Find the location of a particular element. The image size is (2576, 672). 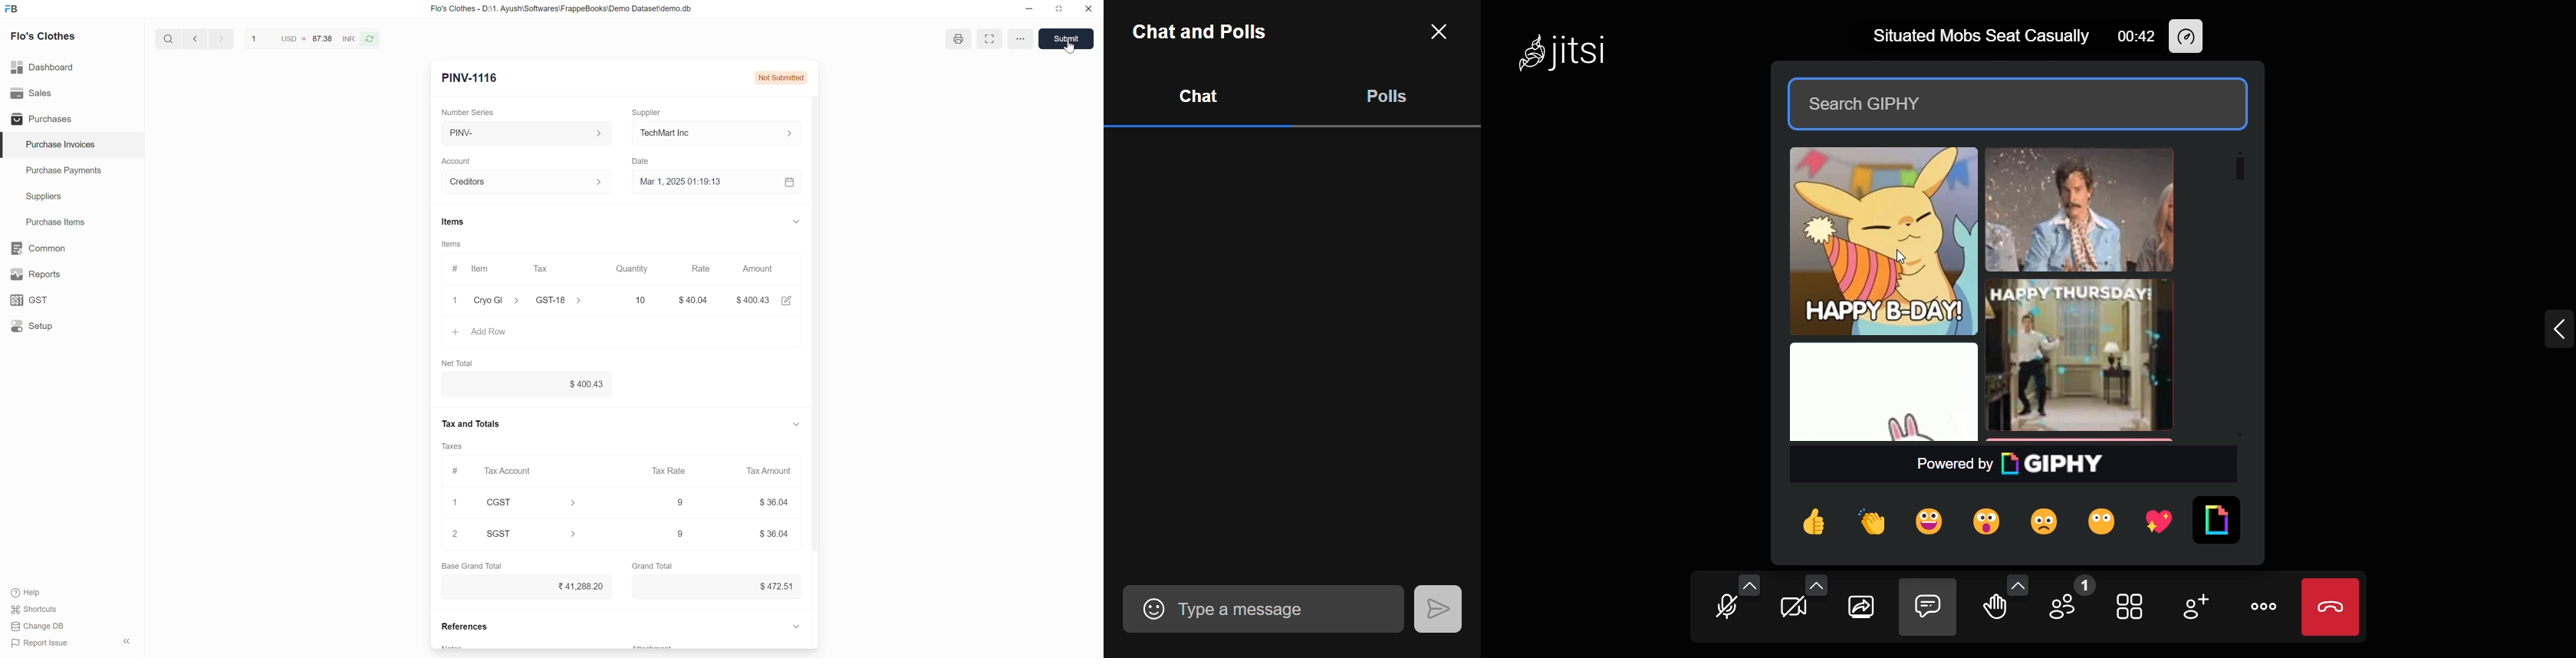

cursor is located at coordinates (1896, 255).